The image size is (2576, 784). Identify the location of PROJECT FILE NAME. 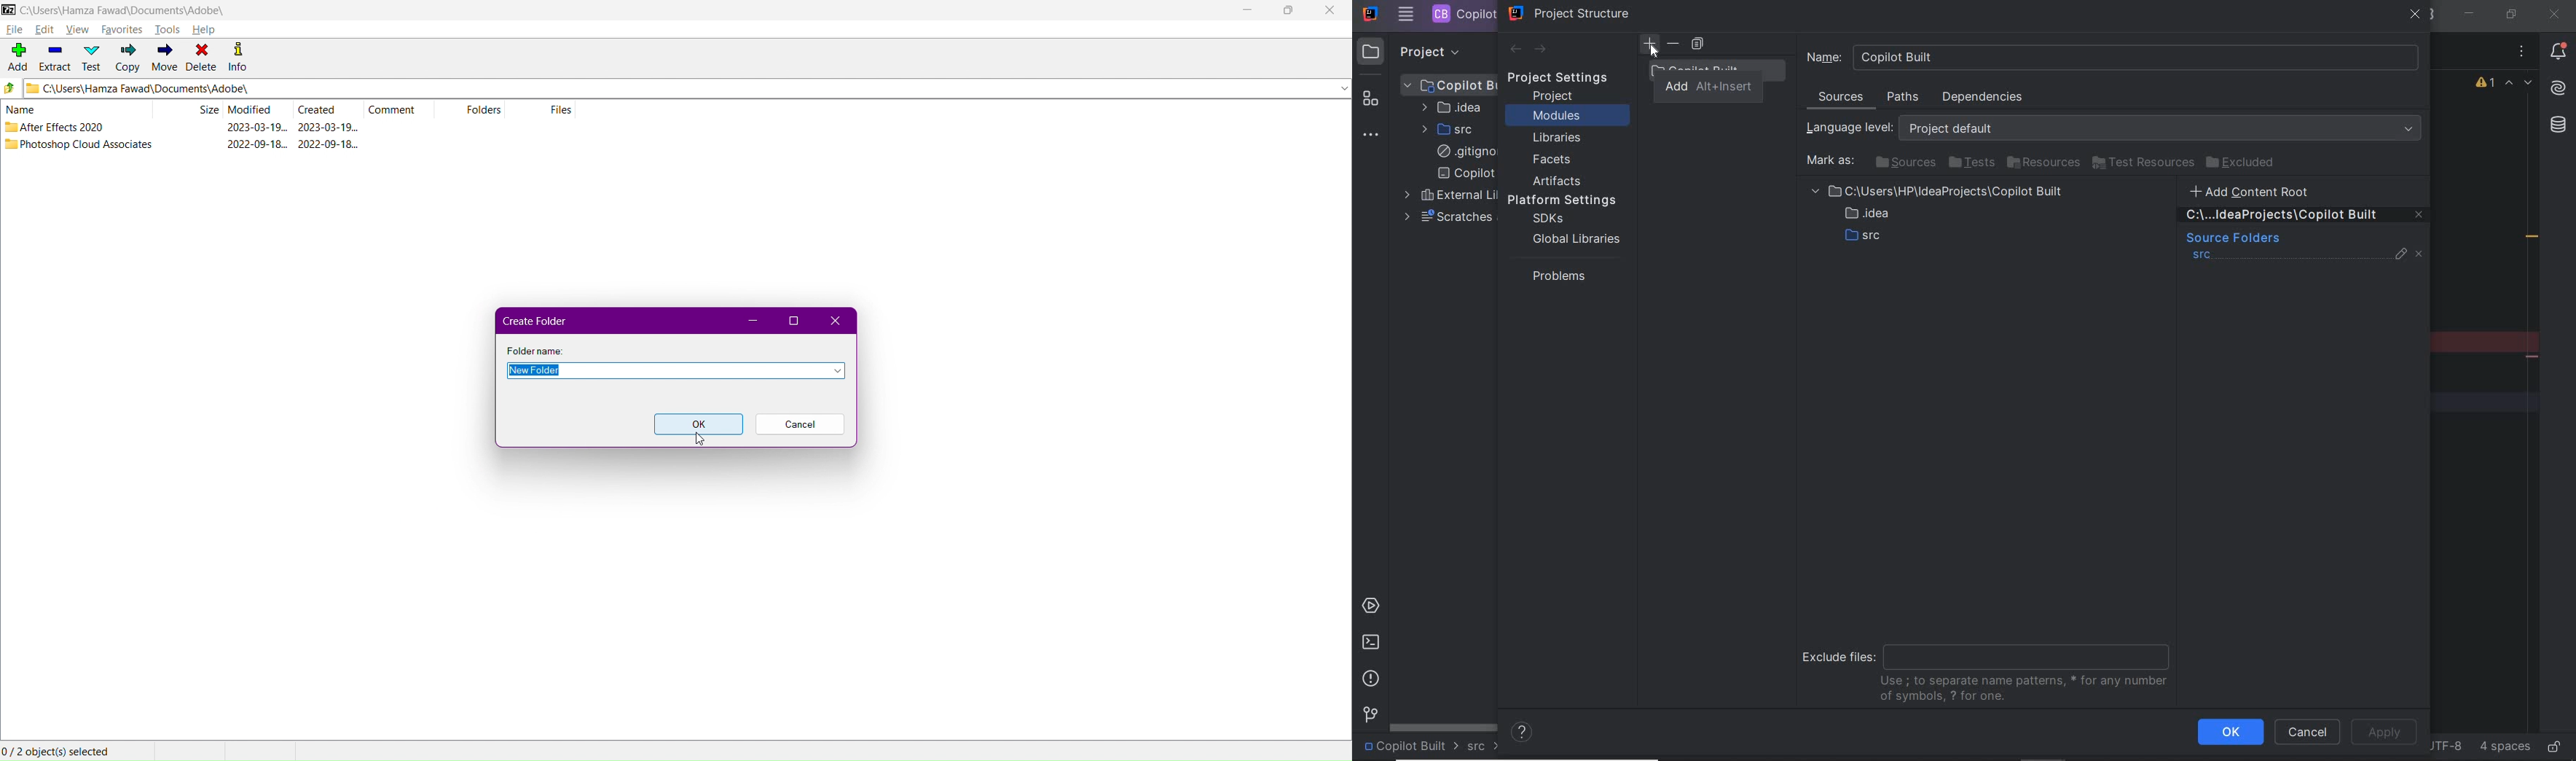
(1462, 14).